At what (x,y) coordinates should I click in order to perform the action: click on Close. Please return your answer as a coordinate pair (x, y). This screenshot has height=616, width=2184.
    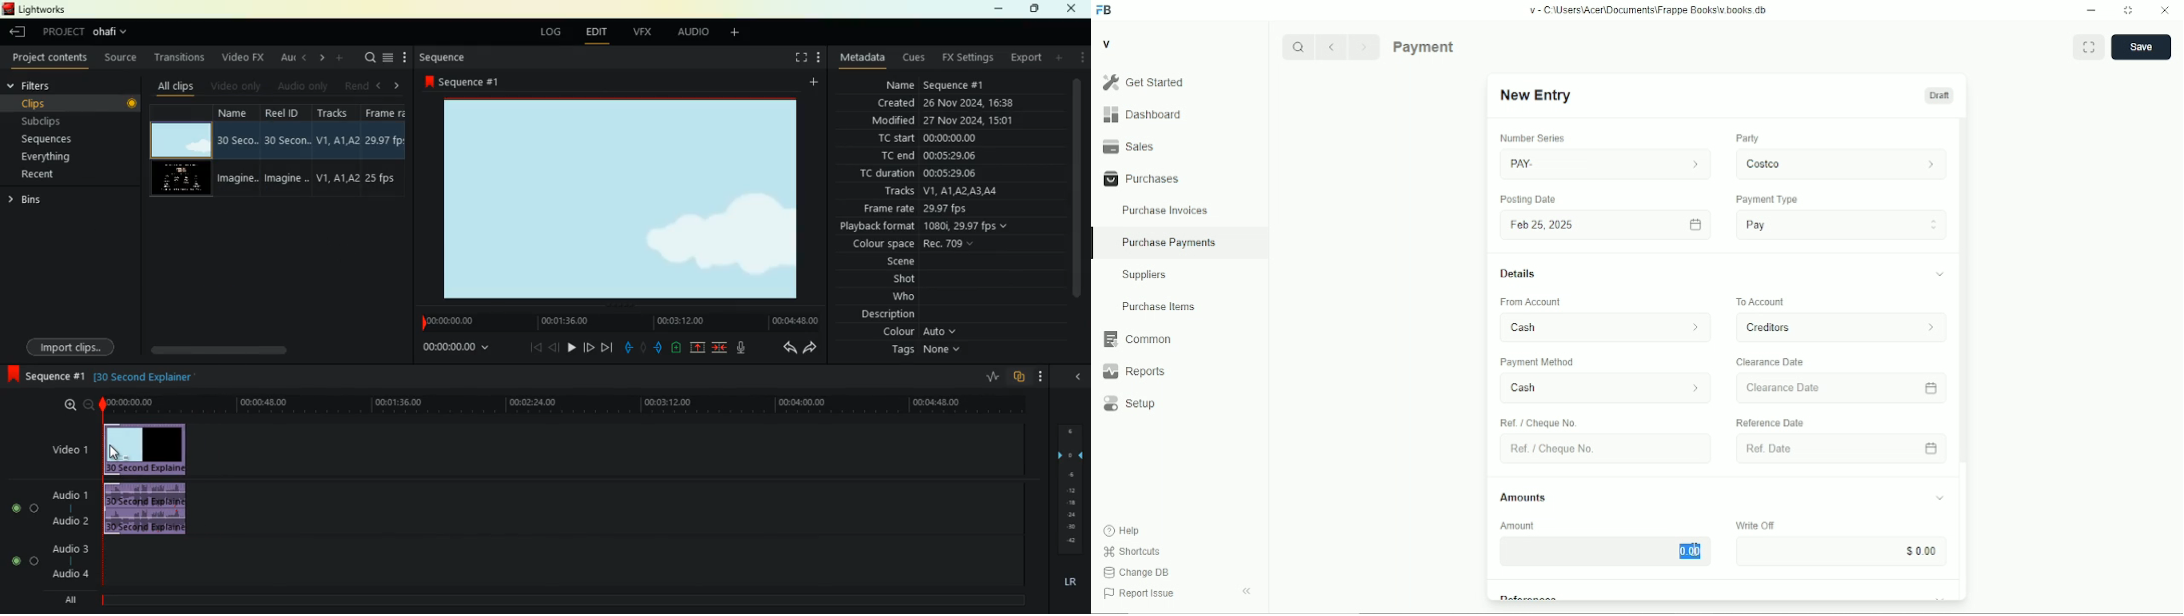
    Looking at the image, I should click on (2165, 10).